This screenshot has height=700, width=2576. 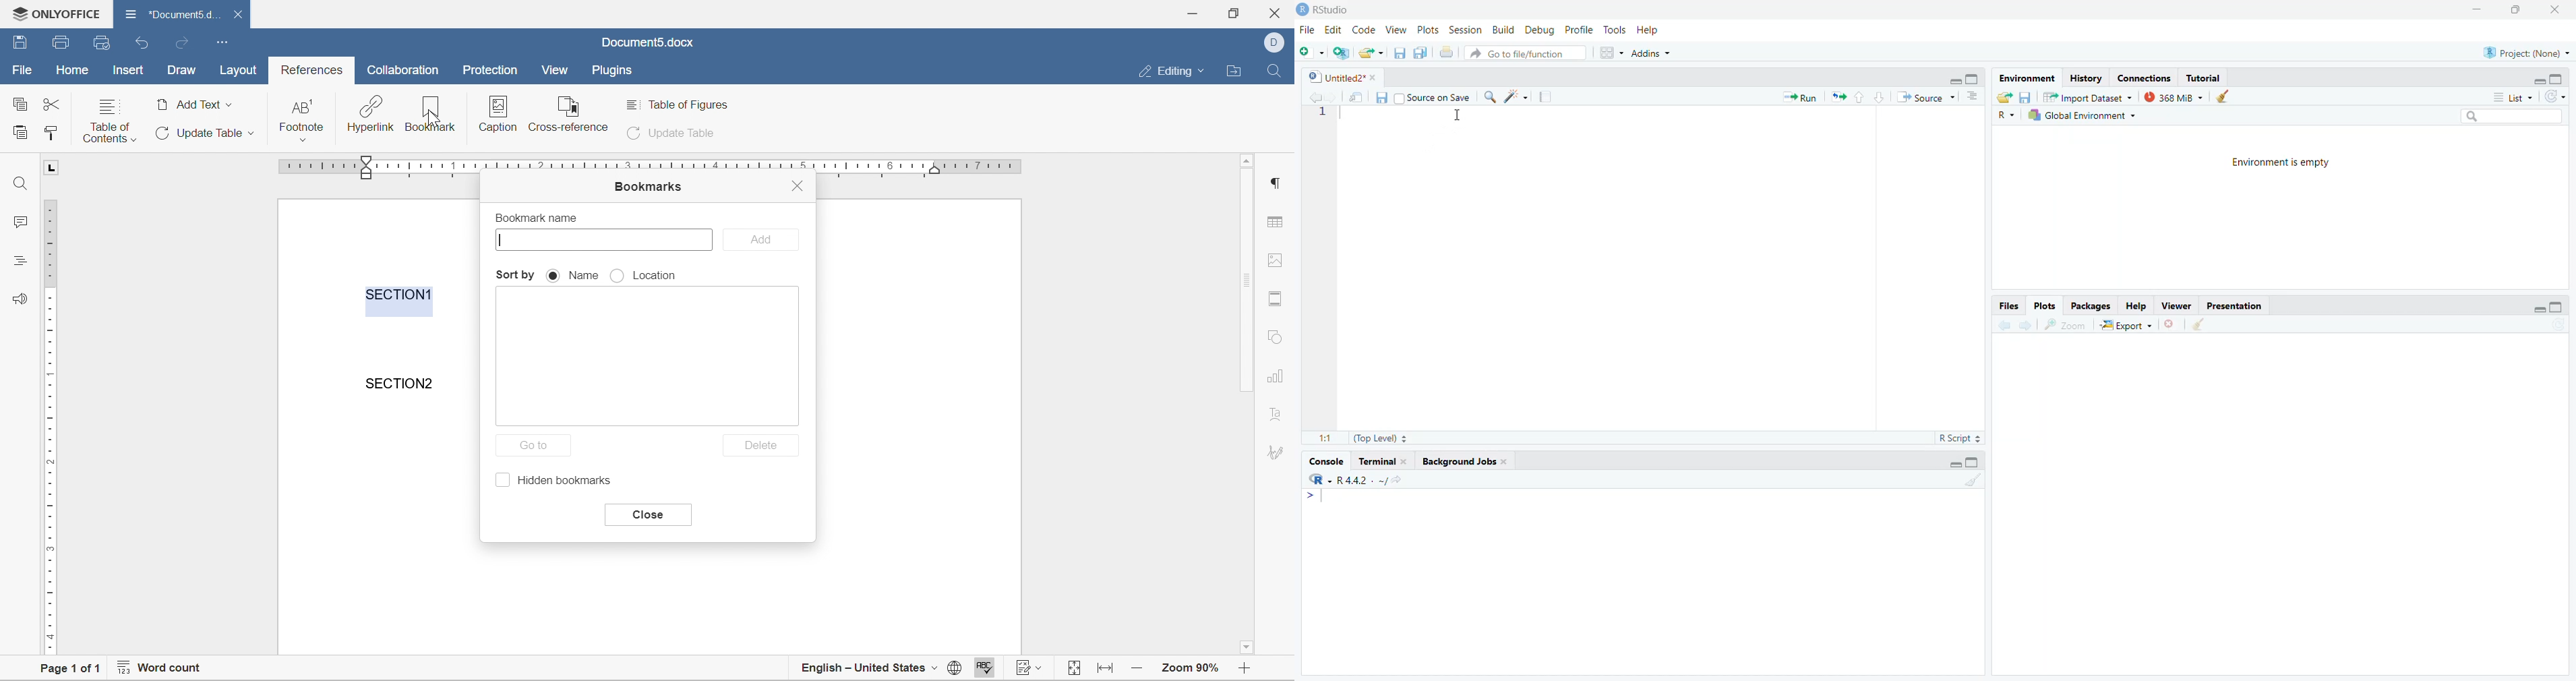 What do you see at coordinates (2045, 306) in the screenshot?
I see `Plots` at bounding box center [2045, 306].